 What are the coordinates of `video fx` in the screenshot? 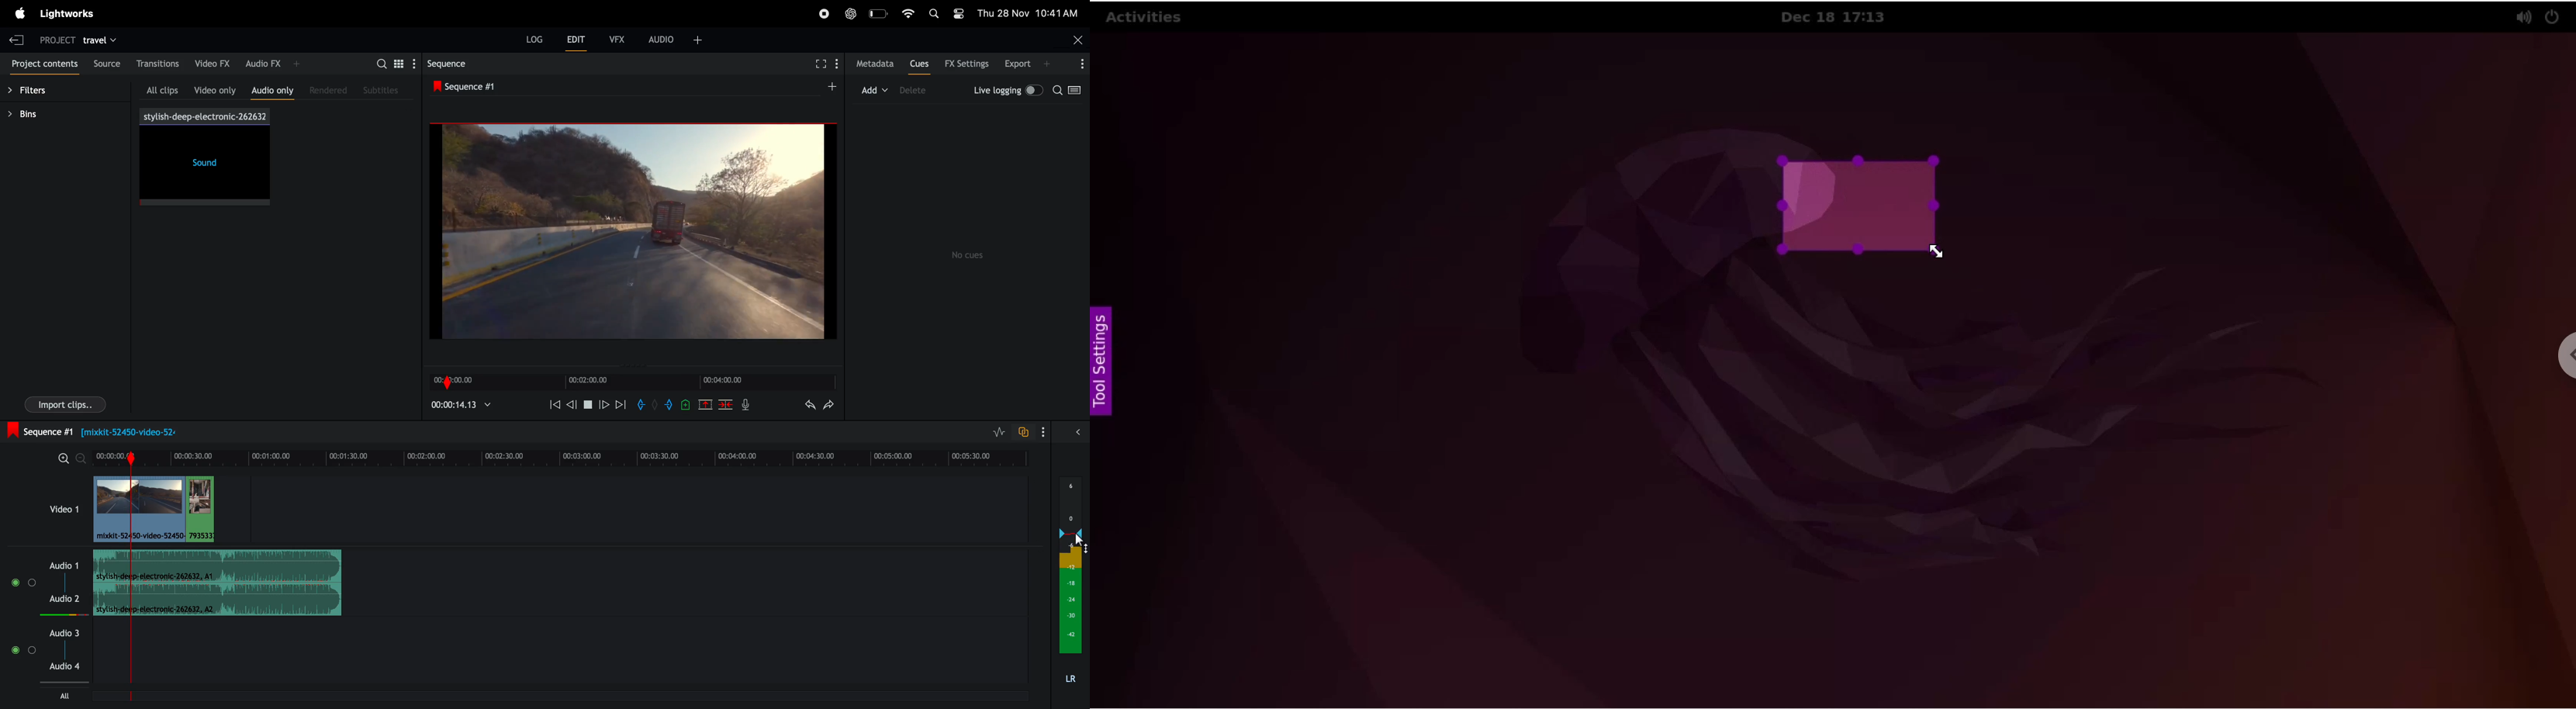 It's located at (212, 63).